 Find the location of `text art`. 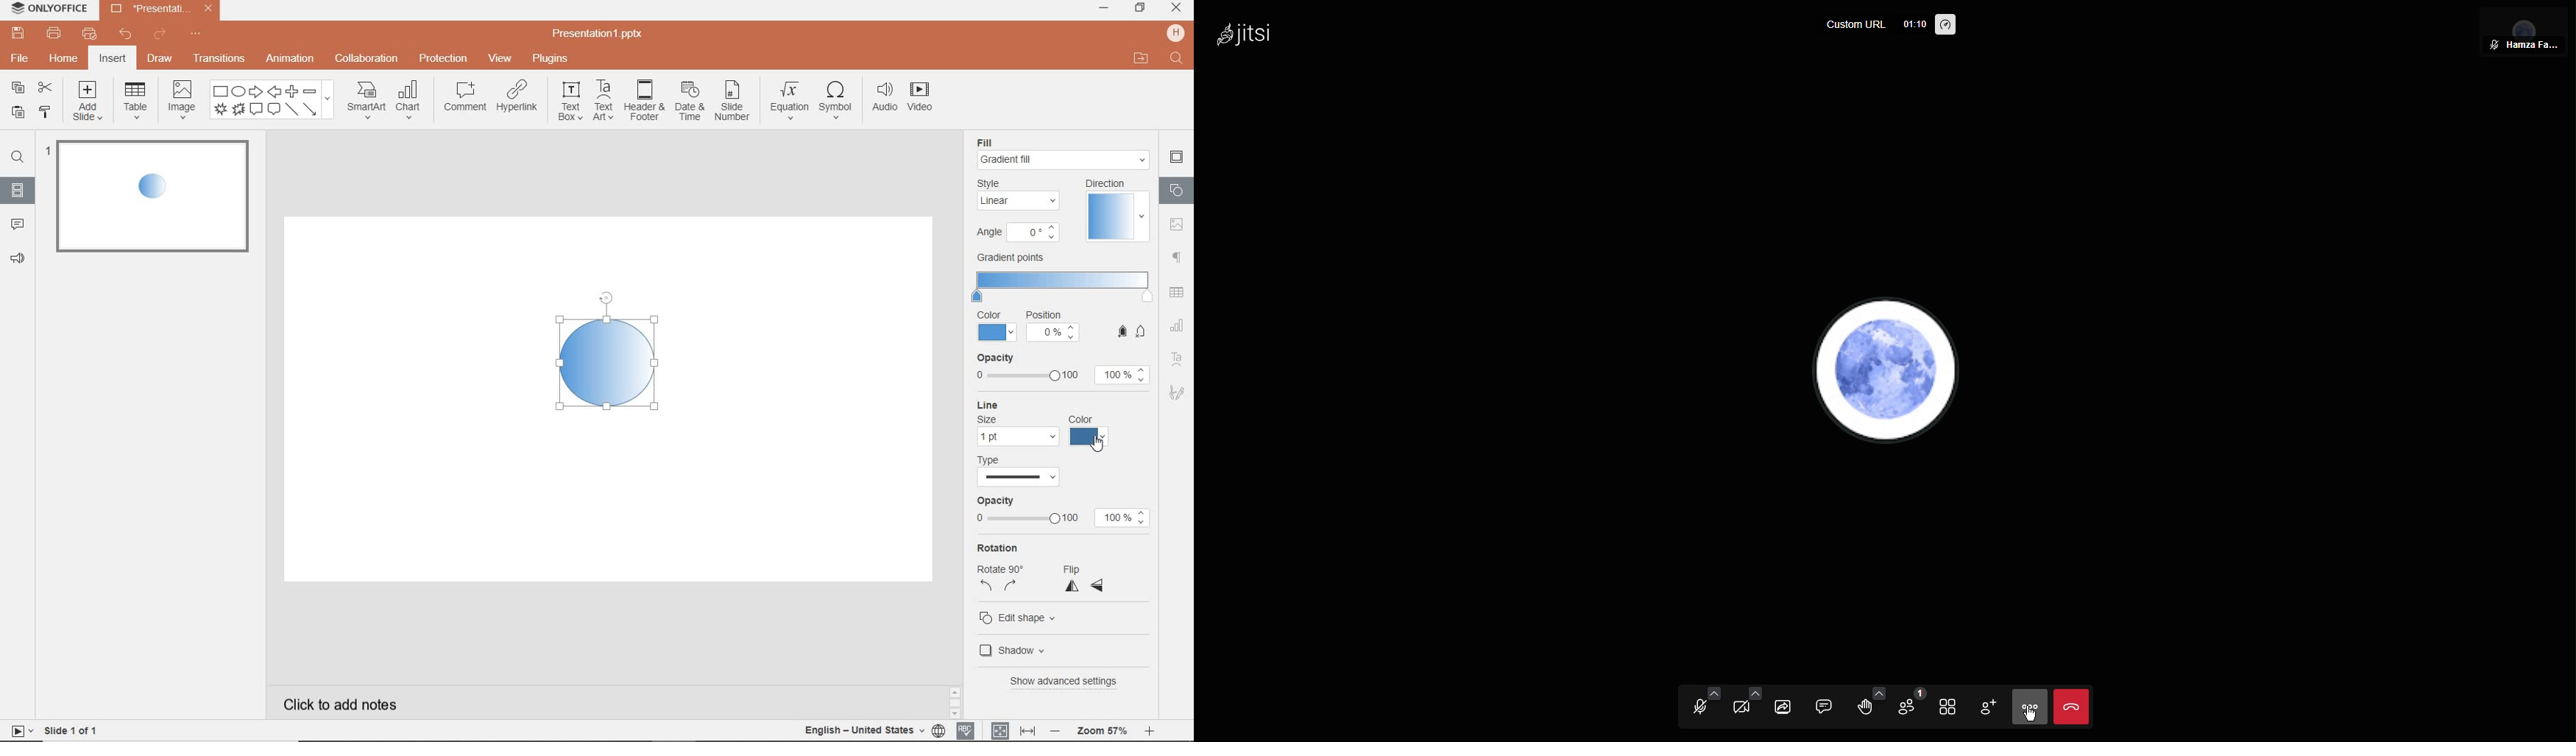

text art is located at coordinates (1177, 359).